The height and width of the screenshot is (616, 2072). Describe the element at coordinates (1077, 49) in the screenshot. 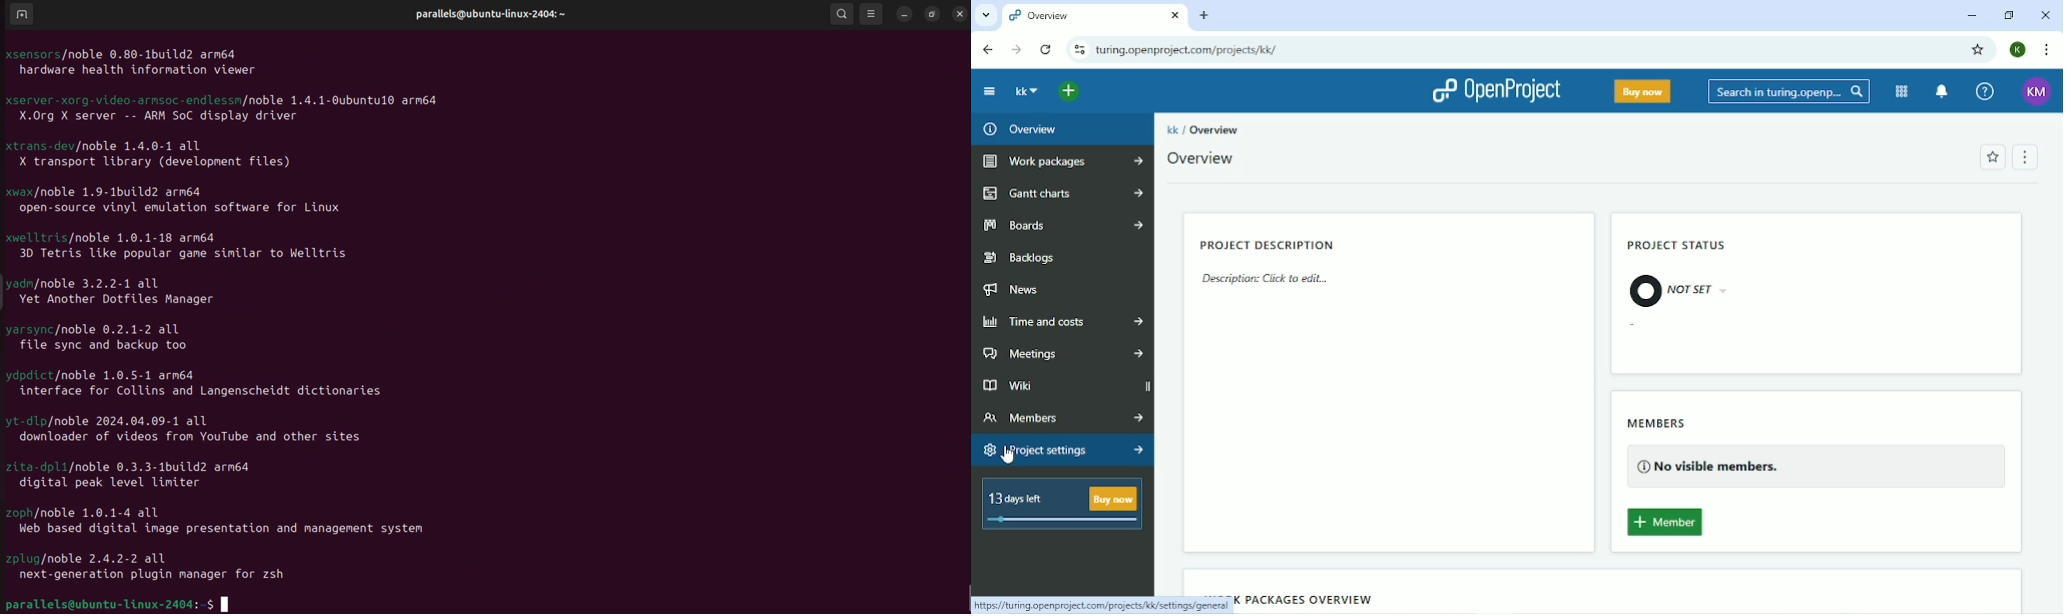

I see `View site information` at that location.